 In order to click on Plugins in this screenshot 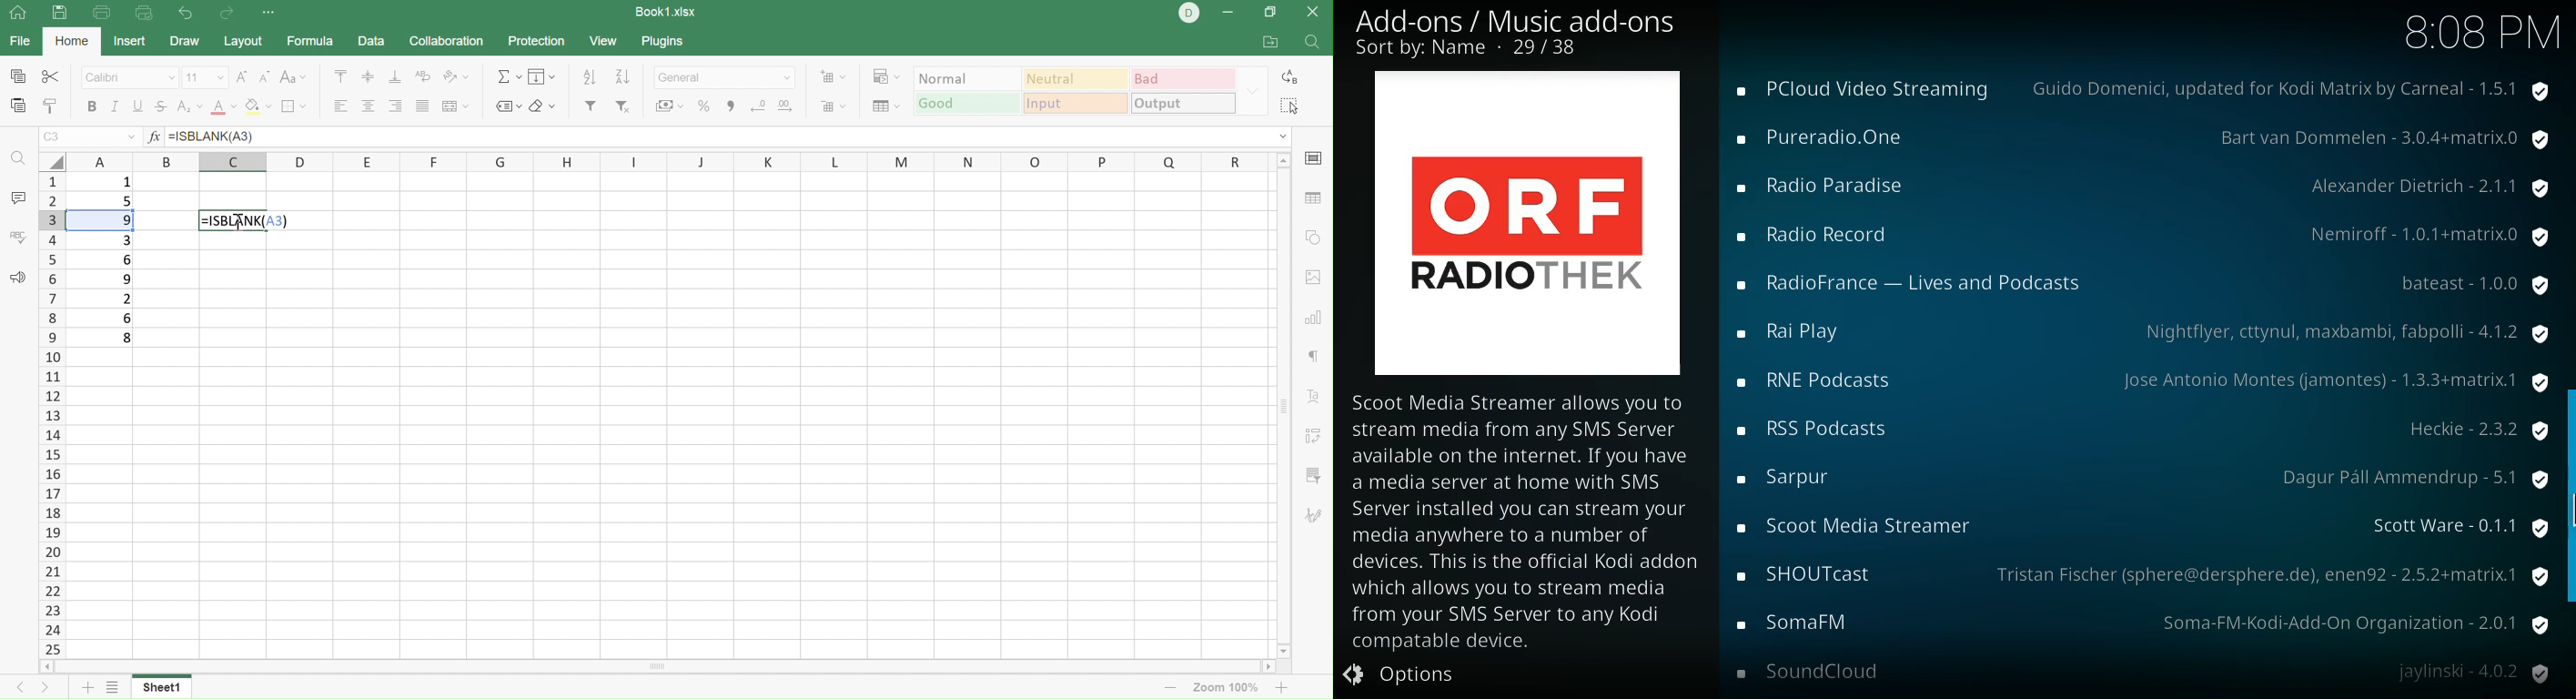, I will do `click(666, 42)`.